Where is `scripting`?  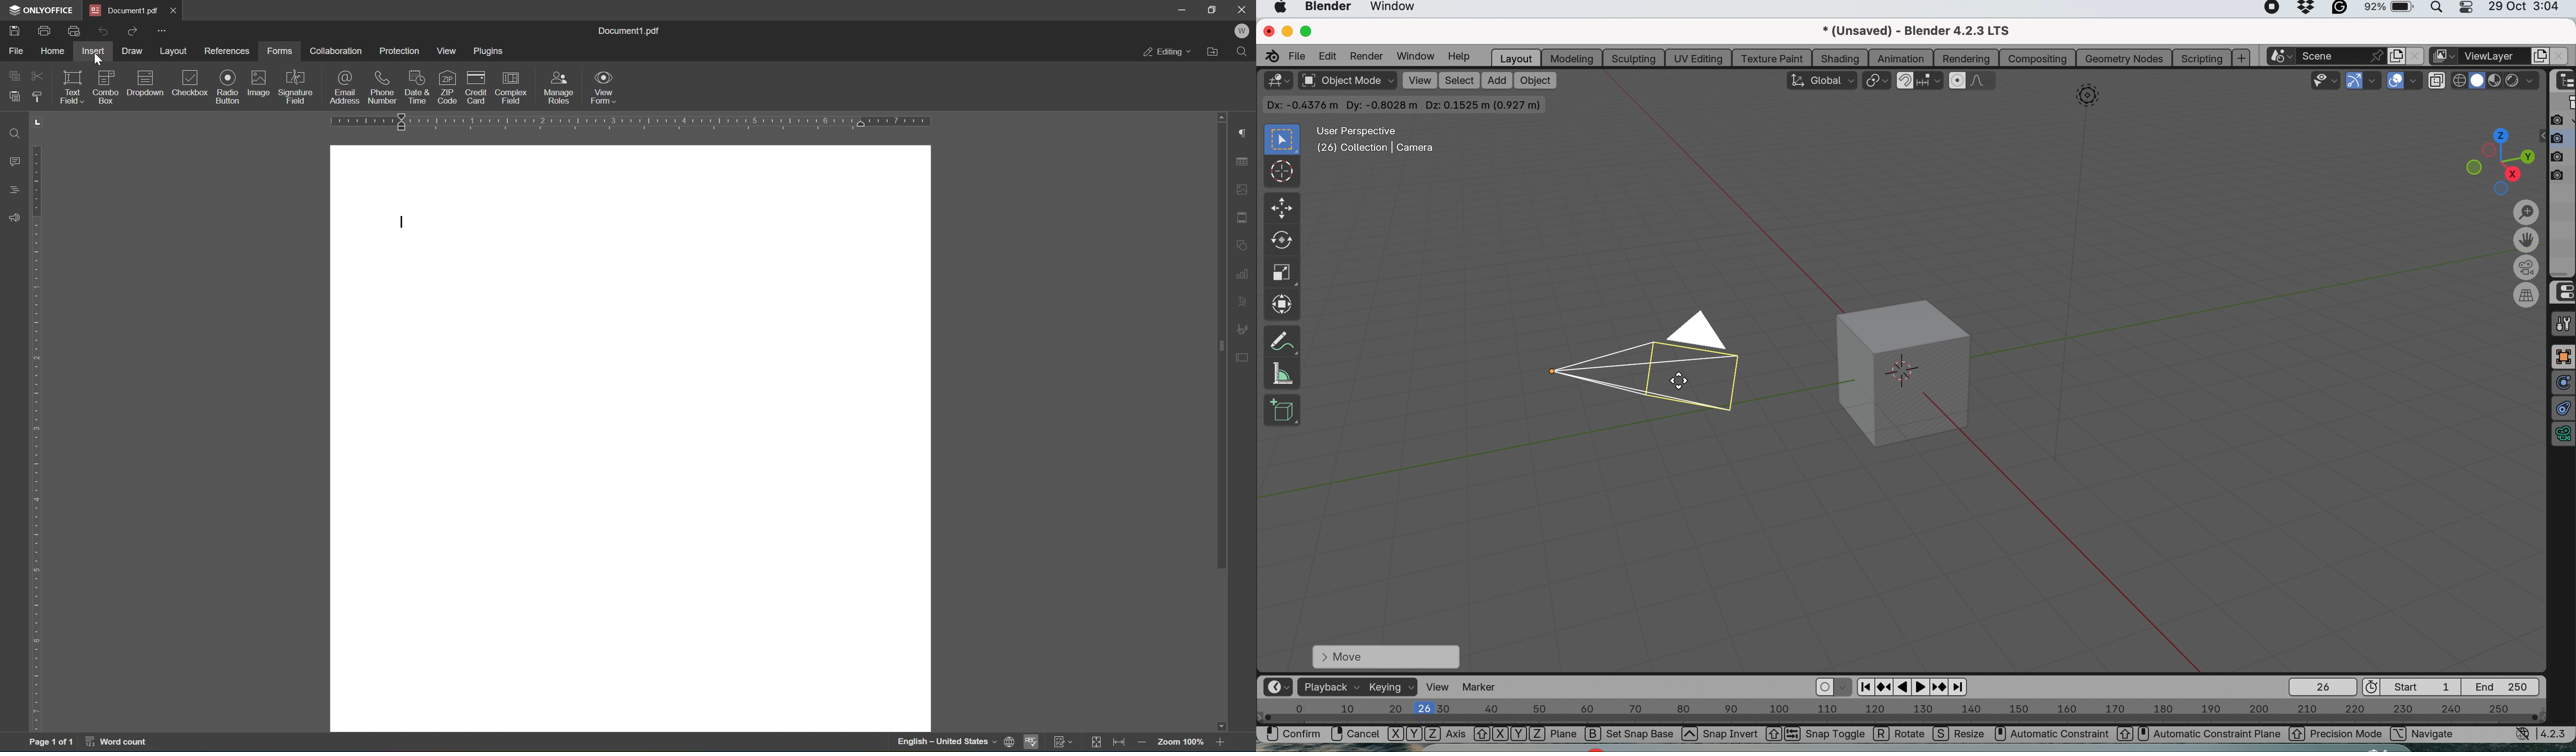
scripting is located at coordinates (2200, 57).